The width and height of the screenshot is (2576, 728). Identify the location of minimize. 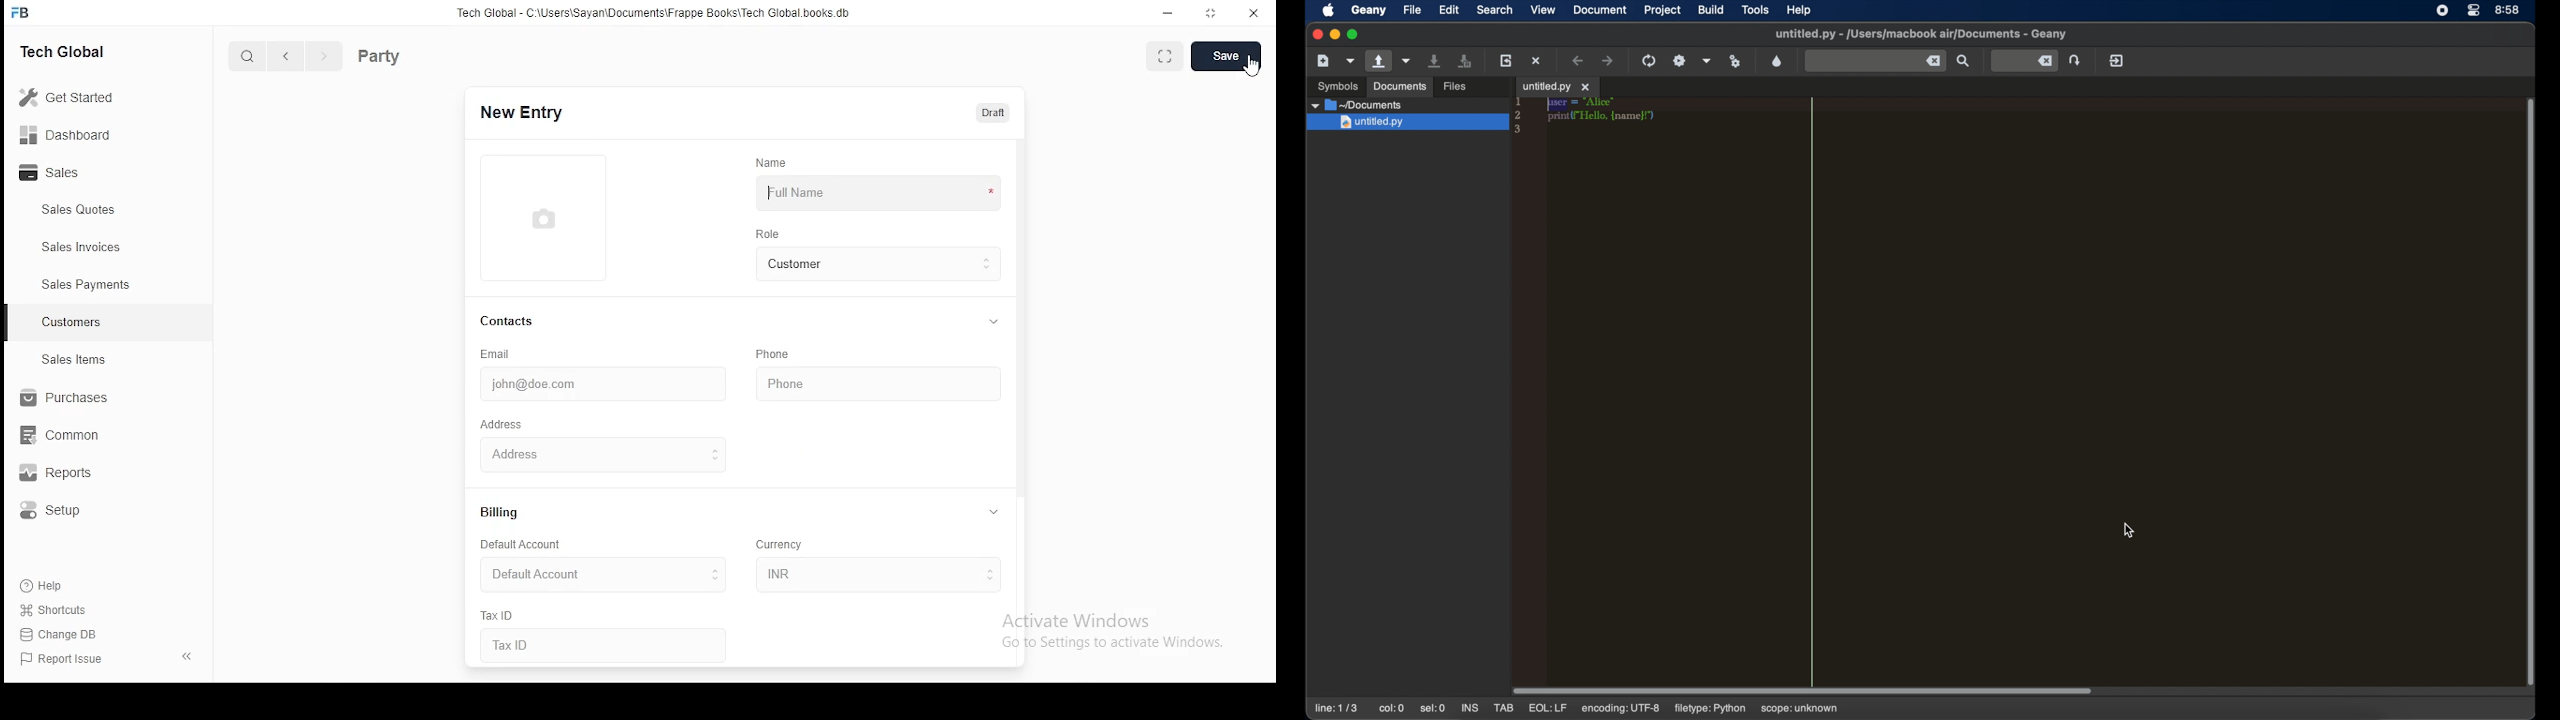
(1335, 35).